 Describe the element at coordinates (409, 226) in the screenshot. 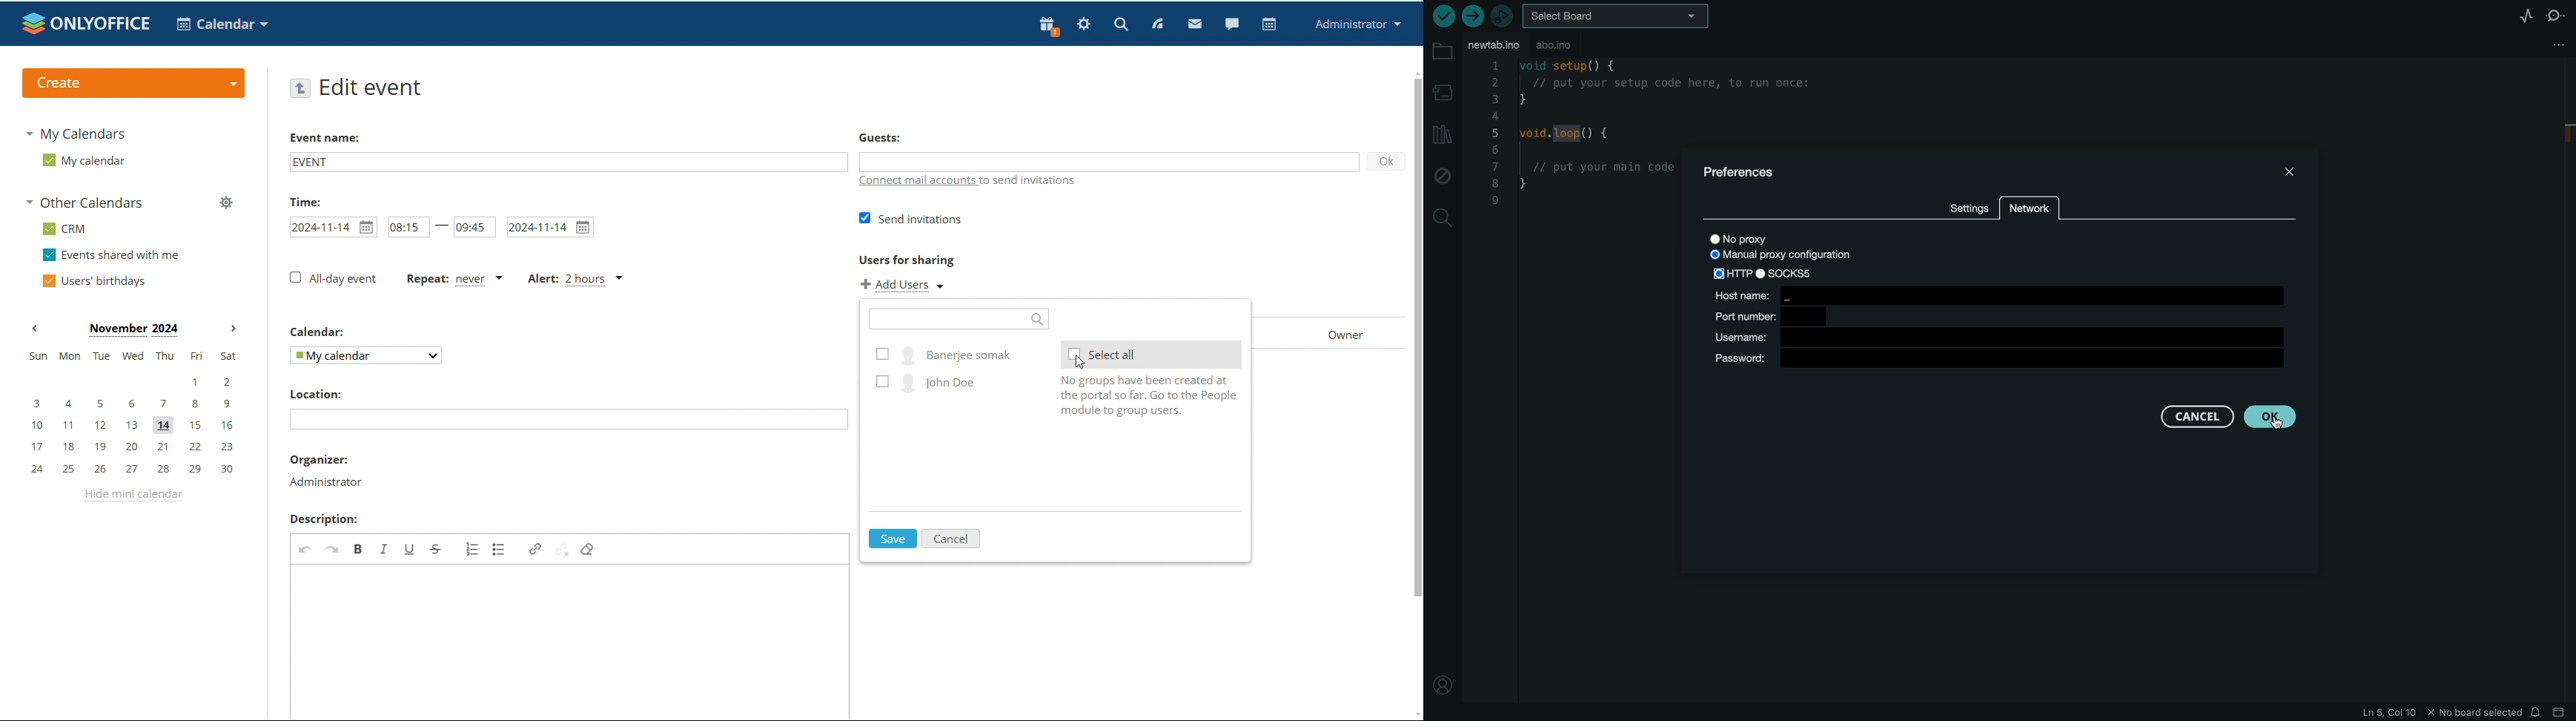

I see `set start time` at that location.